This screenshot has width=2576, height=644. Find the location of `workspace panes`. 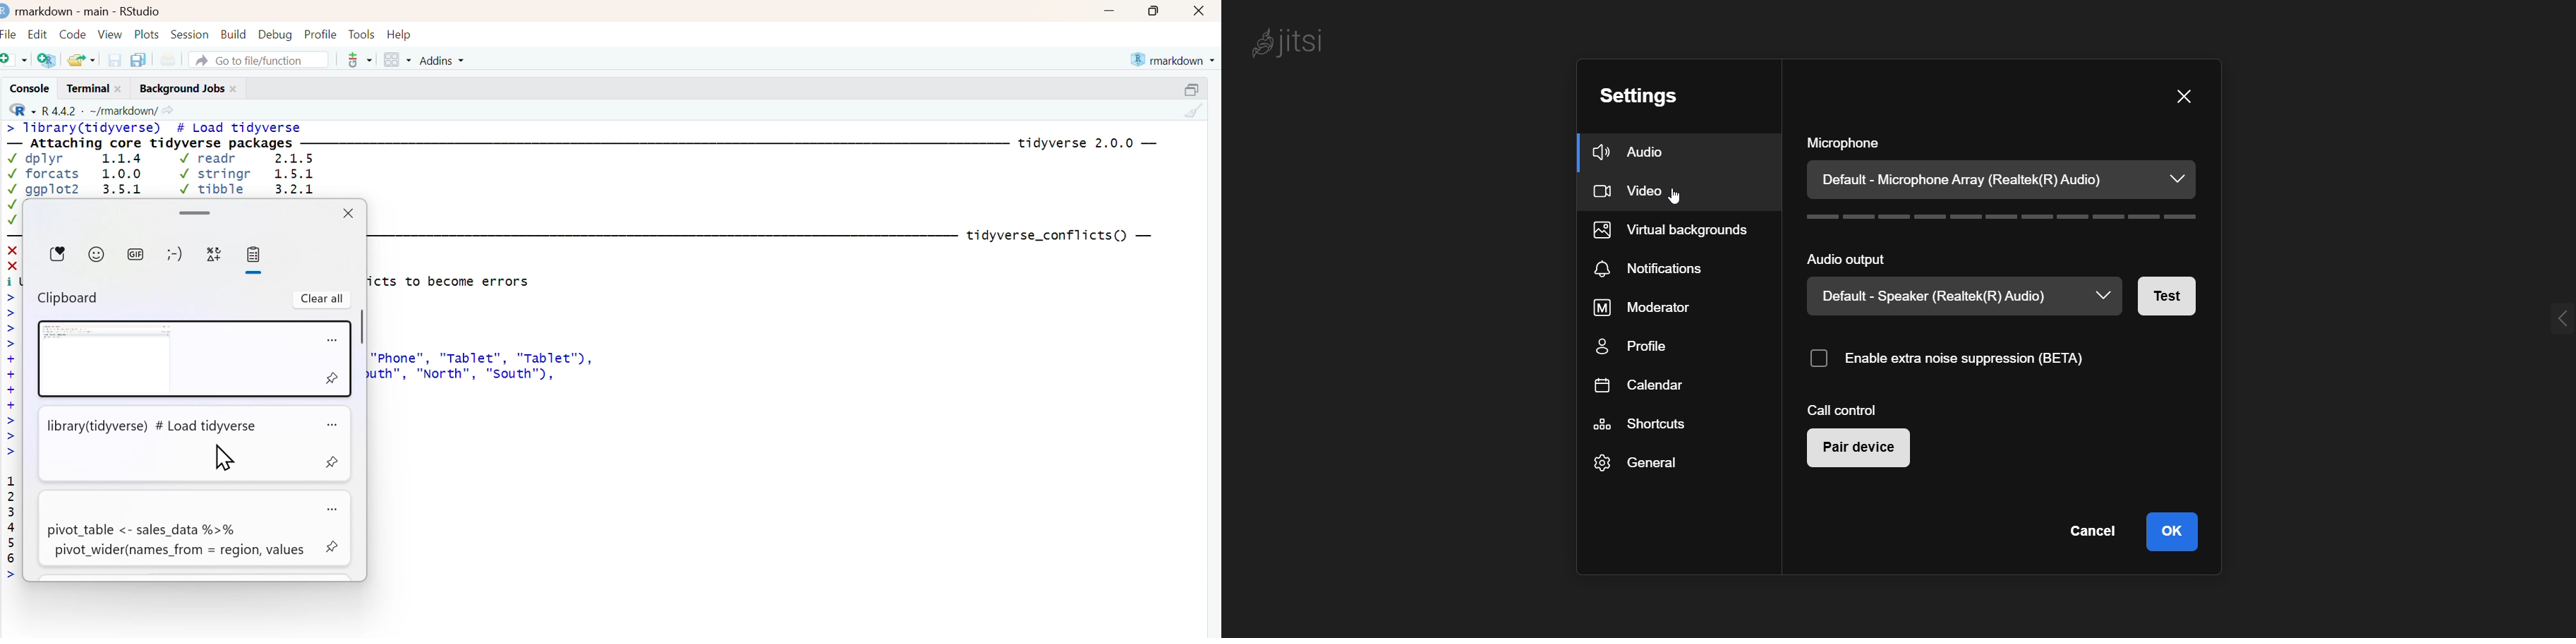

workspace panes is located at coordinates (398, 60).